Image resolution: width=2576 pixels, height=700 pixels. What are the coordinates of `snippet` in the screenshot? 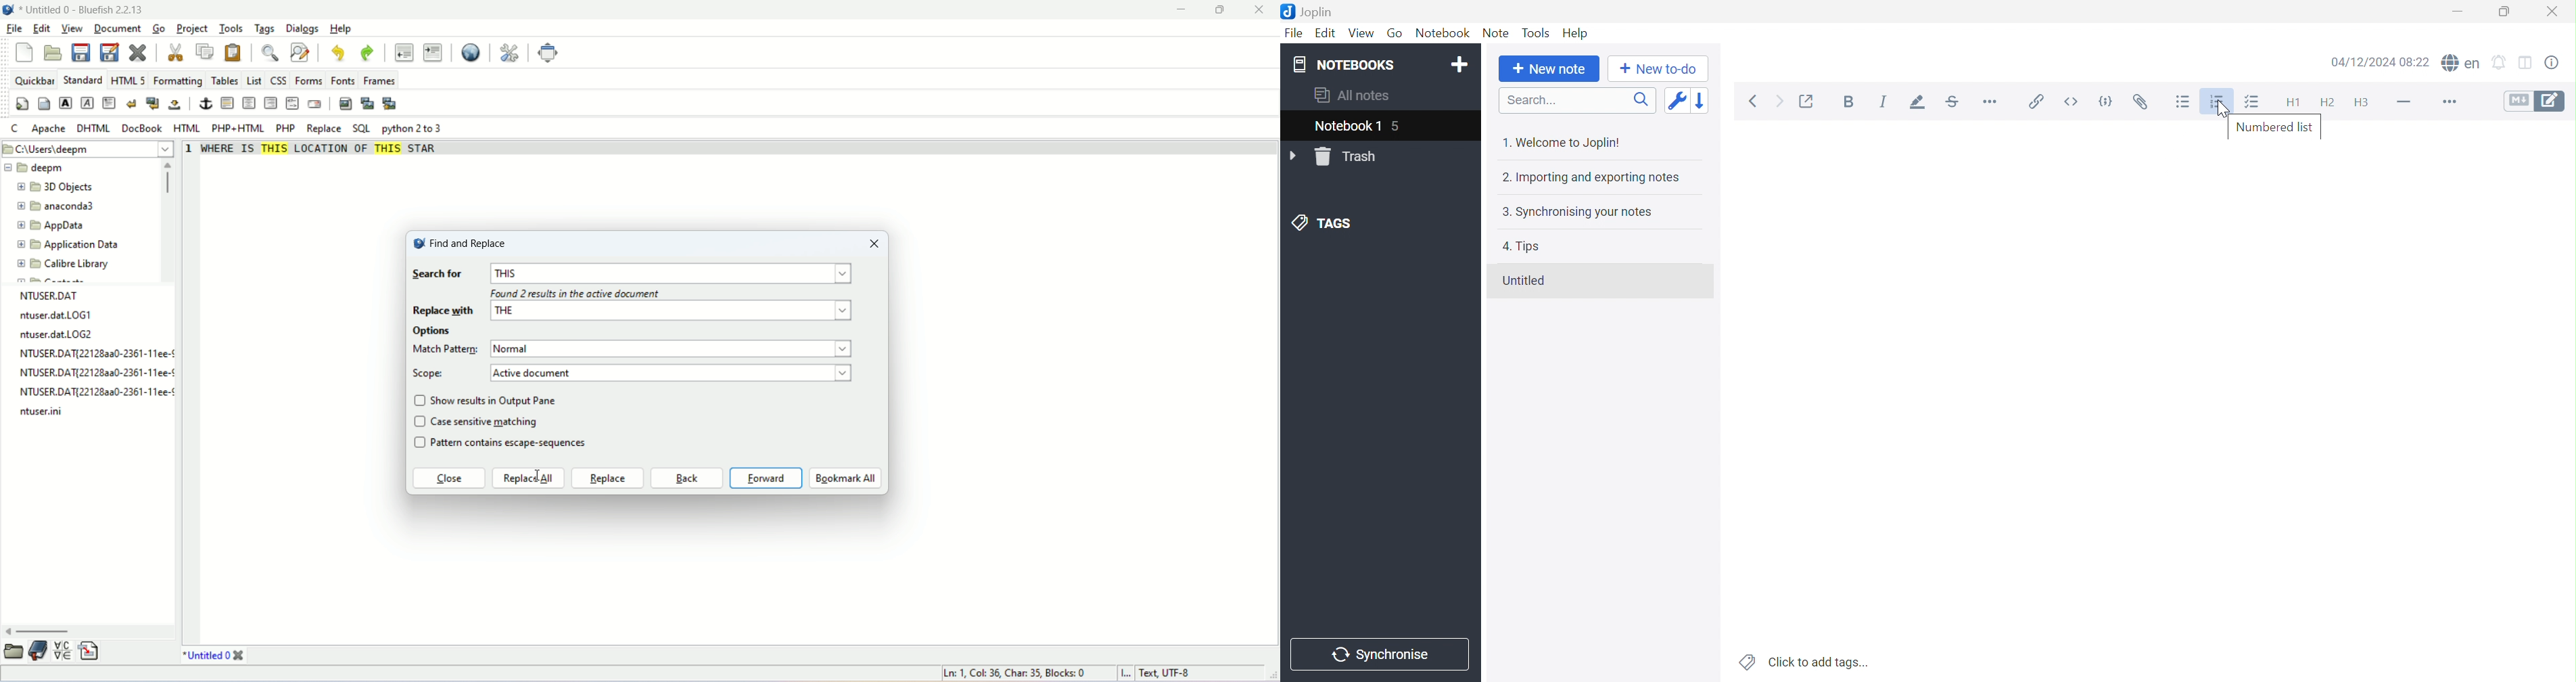 It's located at (87, 651).